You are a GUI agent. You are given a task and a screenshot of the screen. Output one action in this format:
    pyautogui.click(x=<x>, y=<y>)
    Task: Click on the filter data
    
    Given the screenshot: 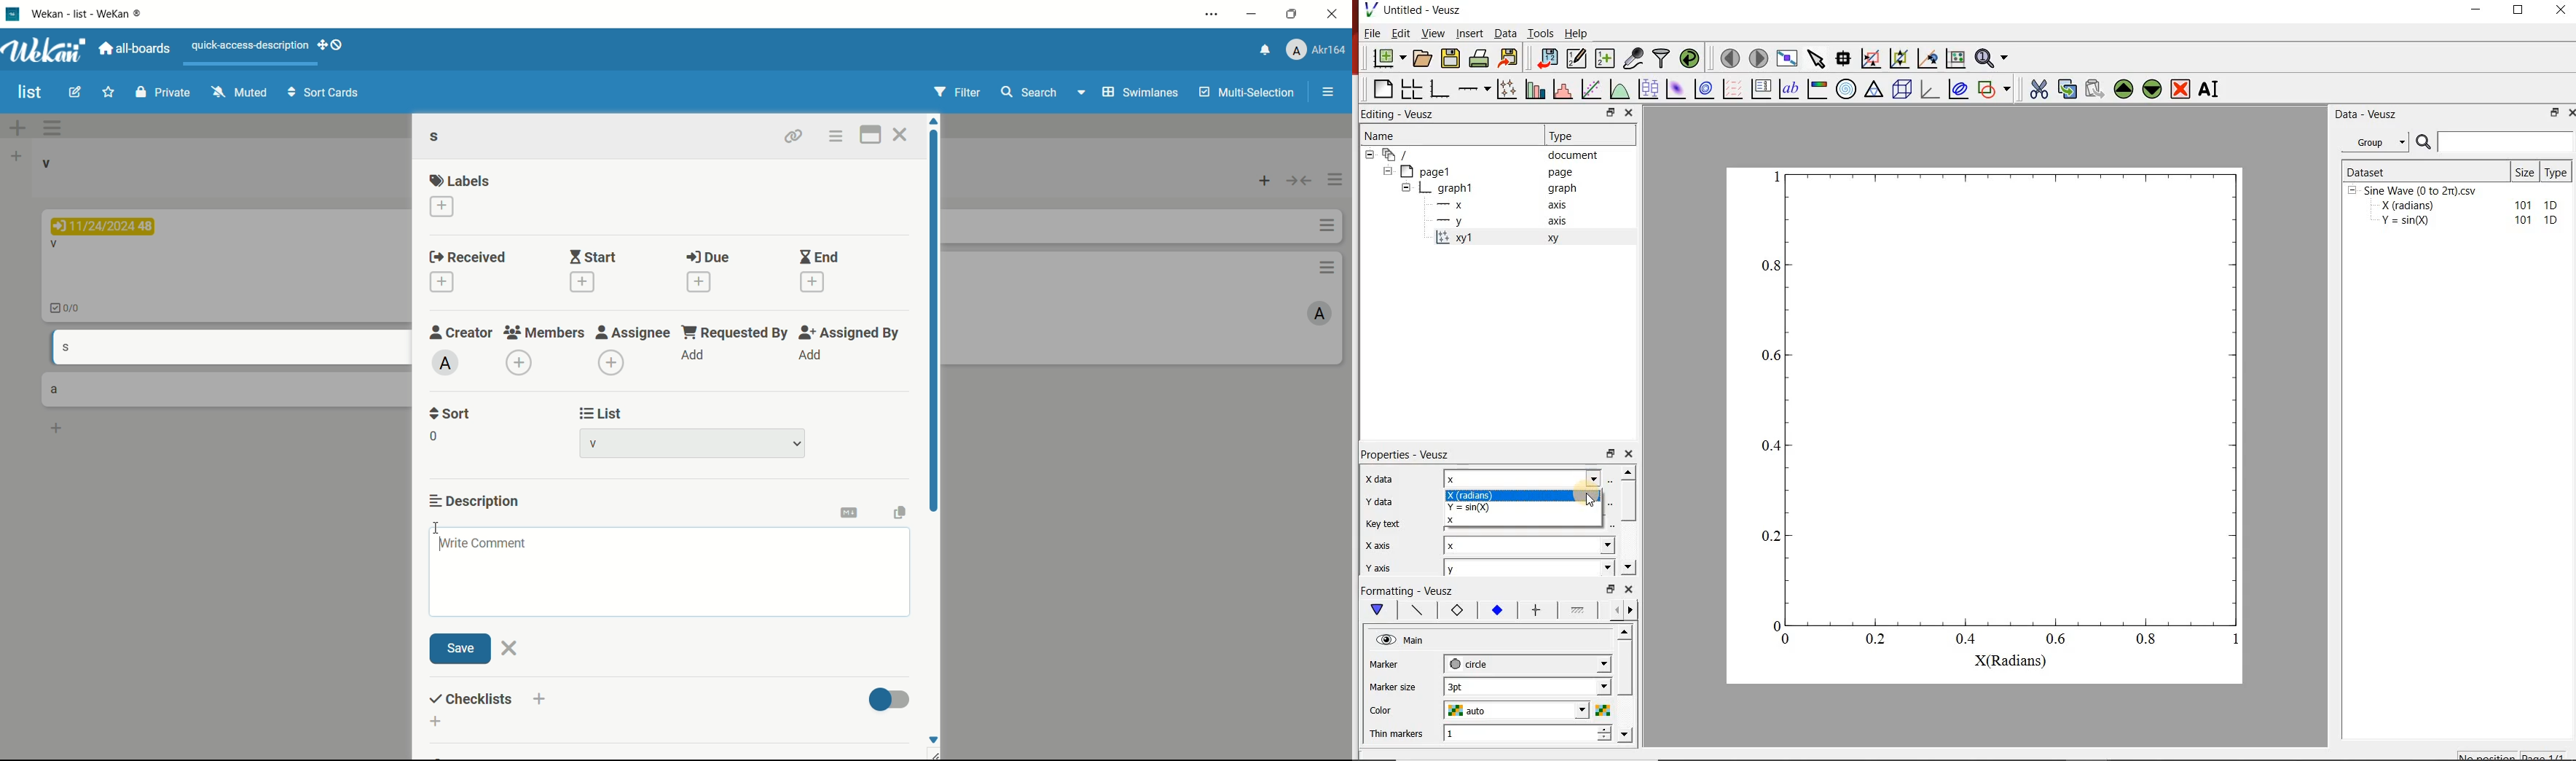 What is the action you would take?
    pyautogui.click(x=1662, y=58)
    